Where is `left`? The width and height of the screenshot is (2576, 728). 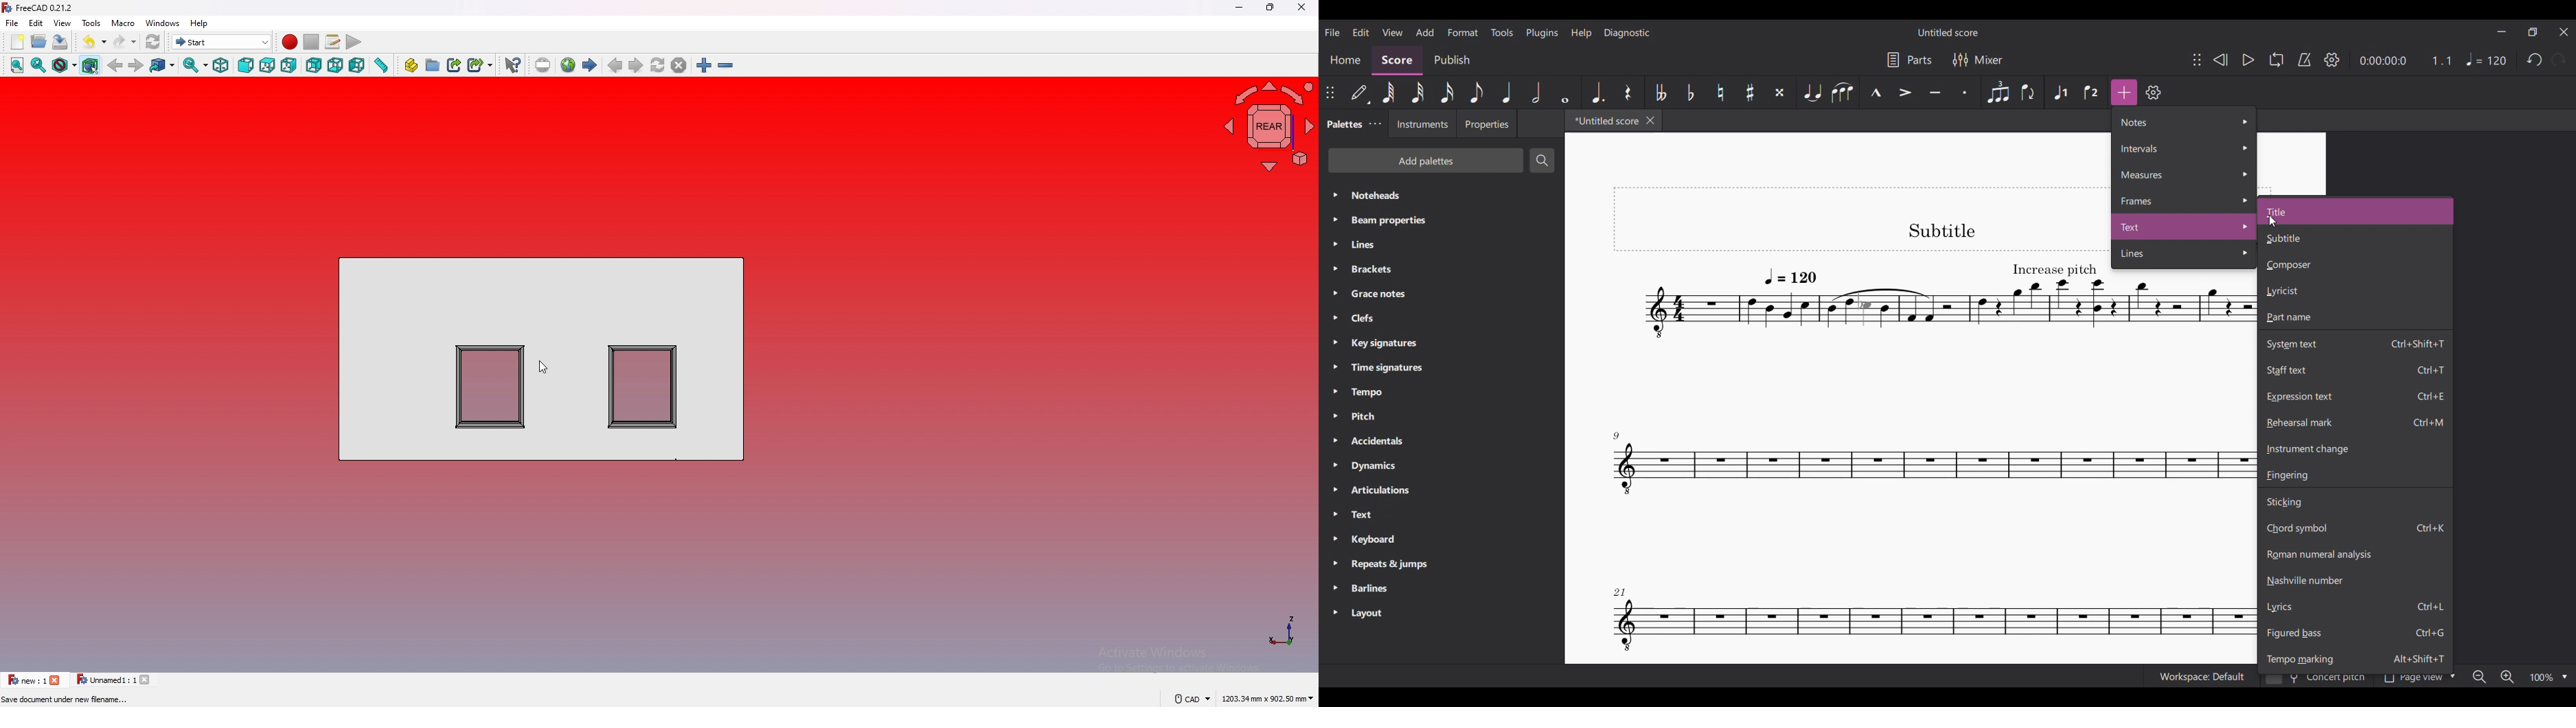
left is located at coordinates (357, 66).